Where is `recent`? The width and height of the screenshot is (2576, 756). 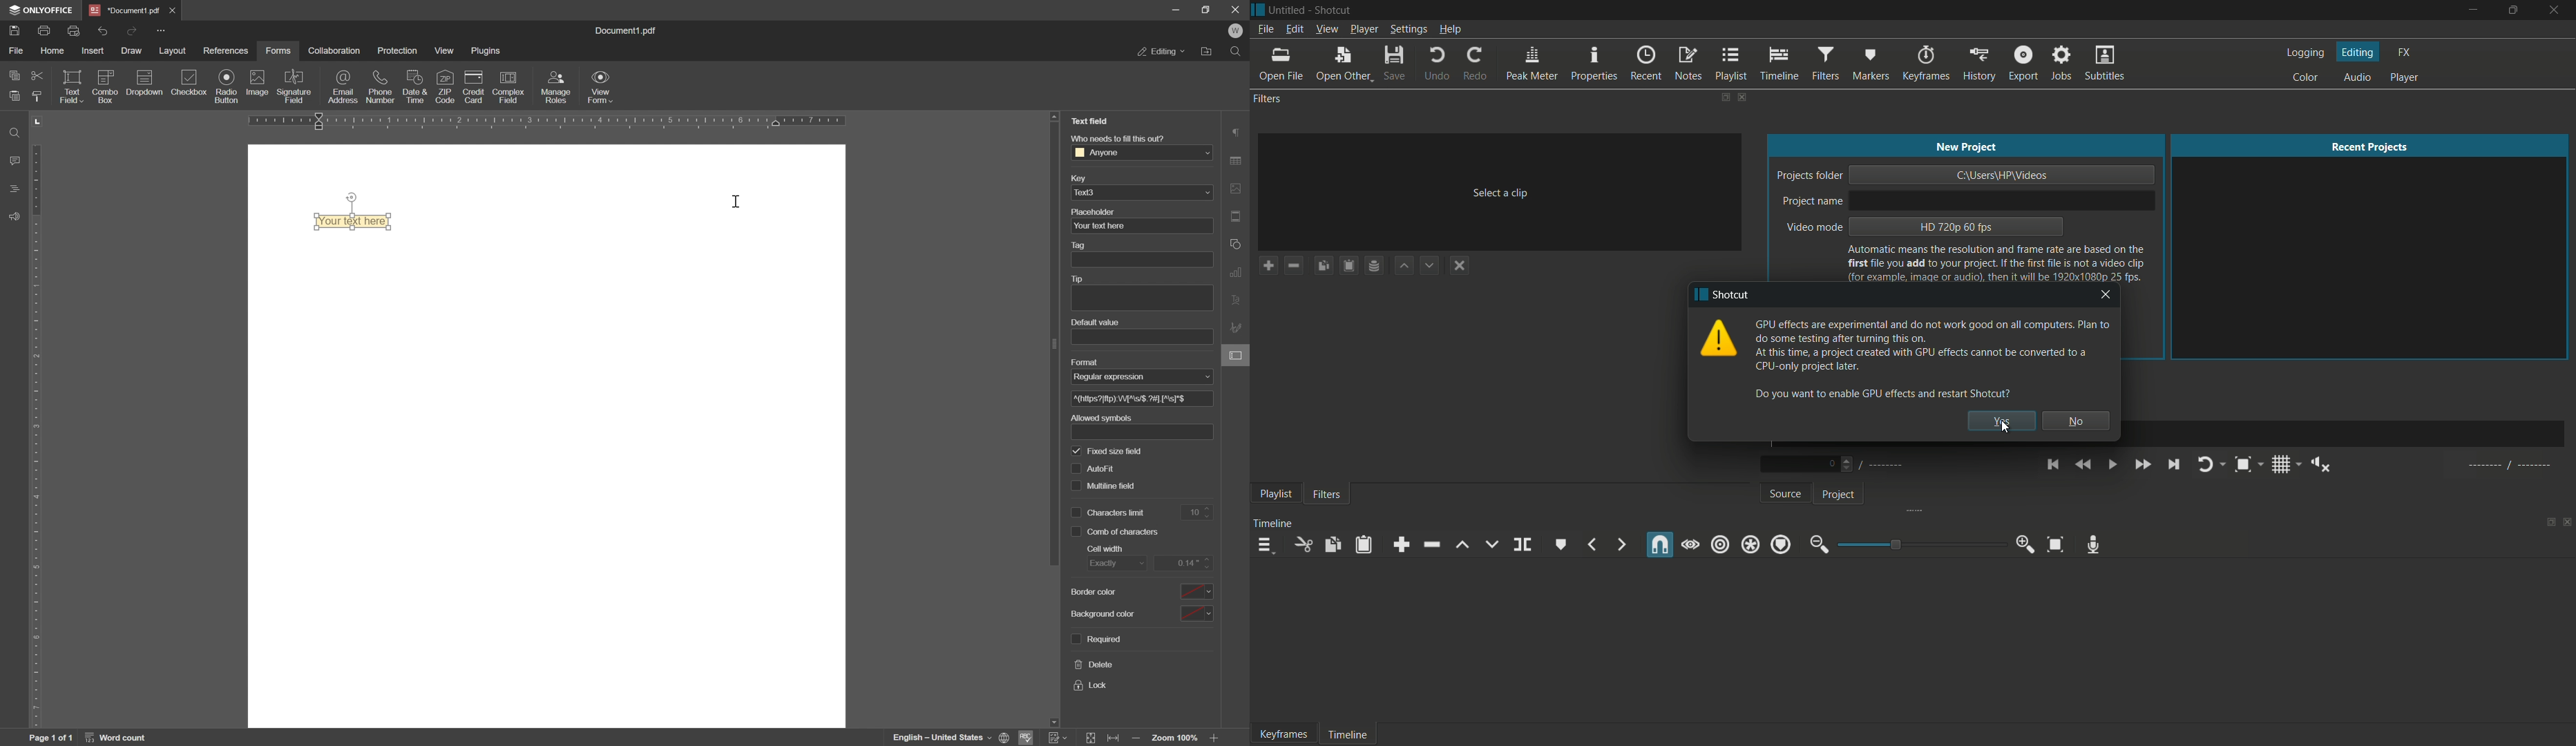 recent is located at coordinates (1648, 64).